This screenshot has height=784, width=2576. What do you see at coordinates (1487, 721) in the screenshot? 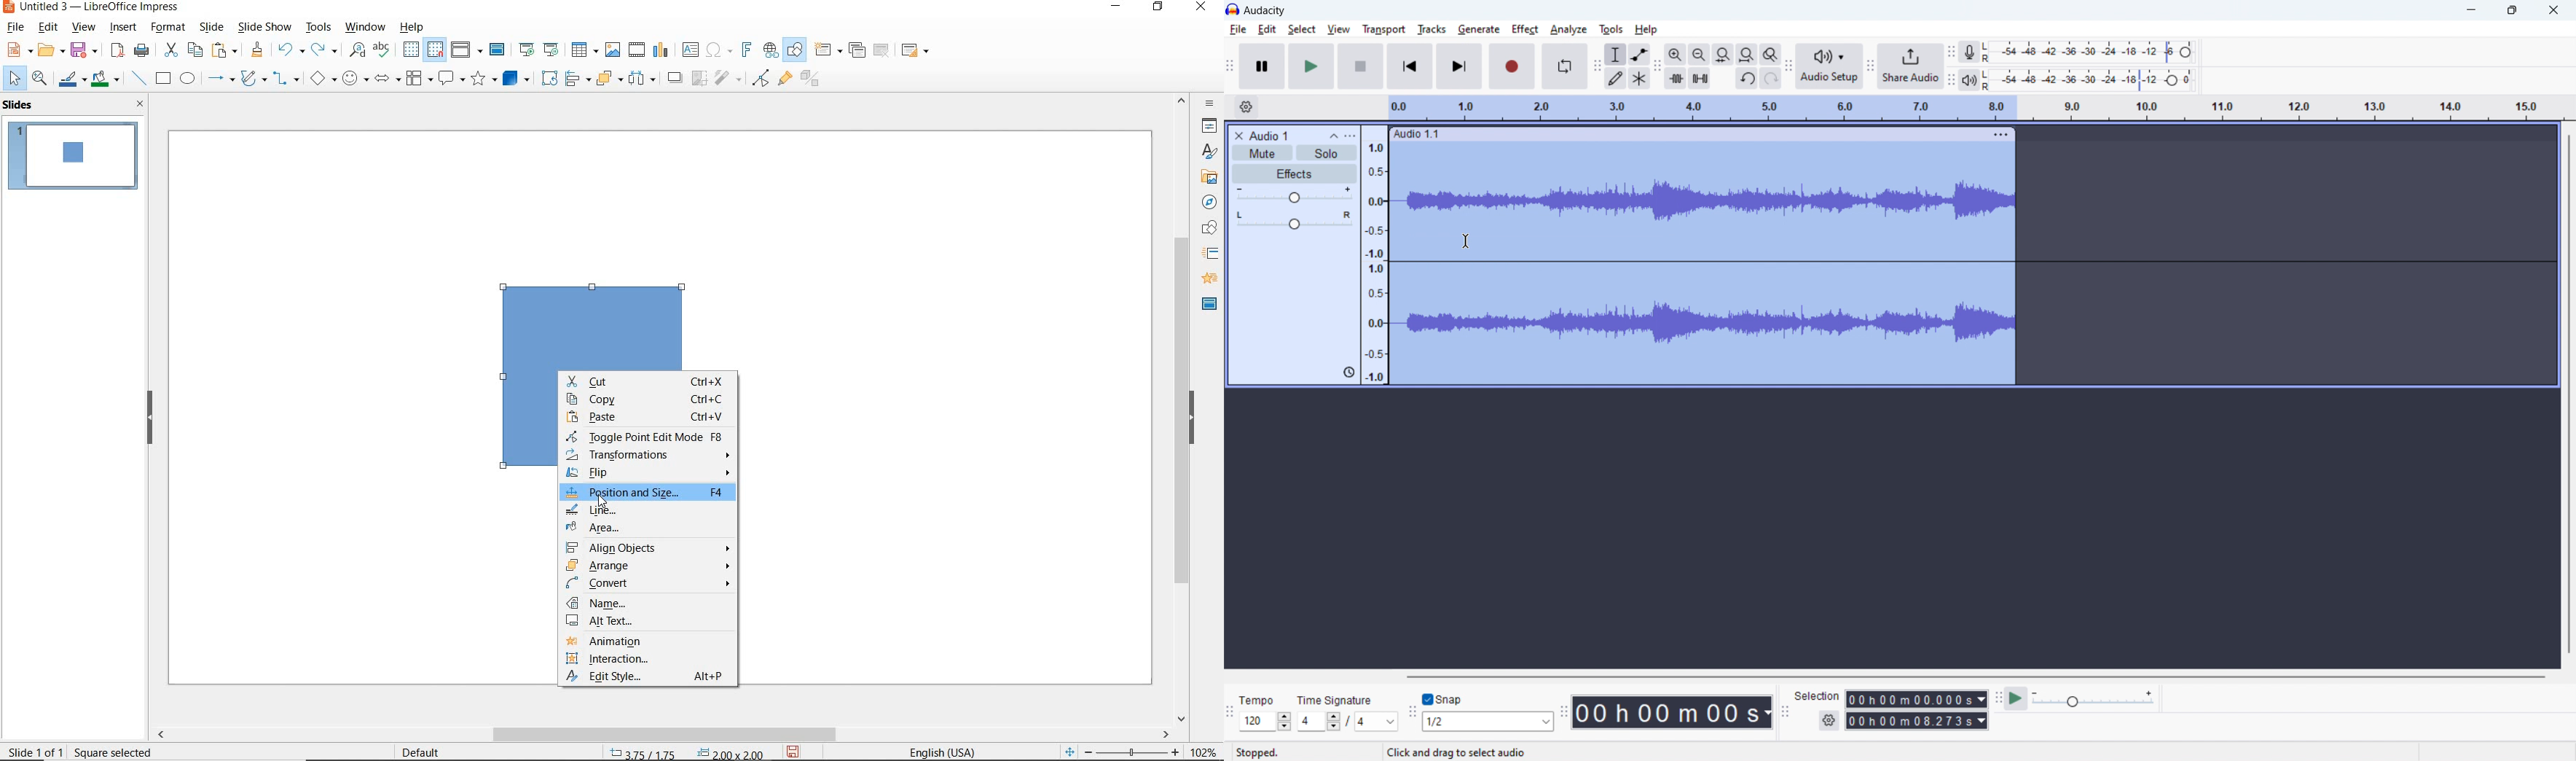
I see `select snapping` at bounding box center [1487, 721].